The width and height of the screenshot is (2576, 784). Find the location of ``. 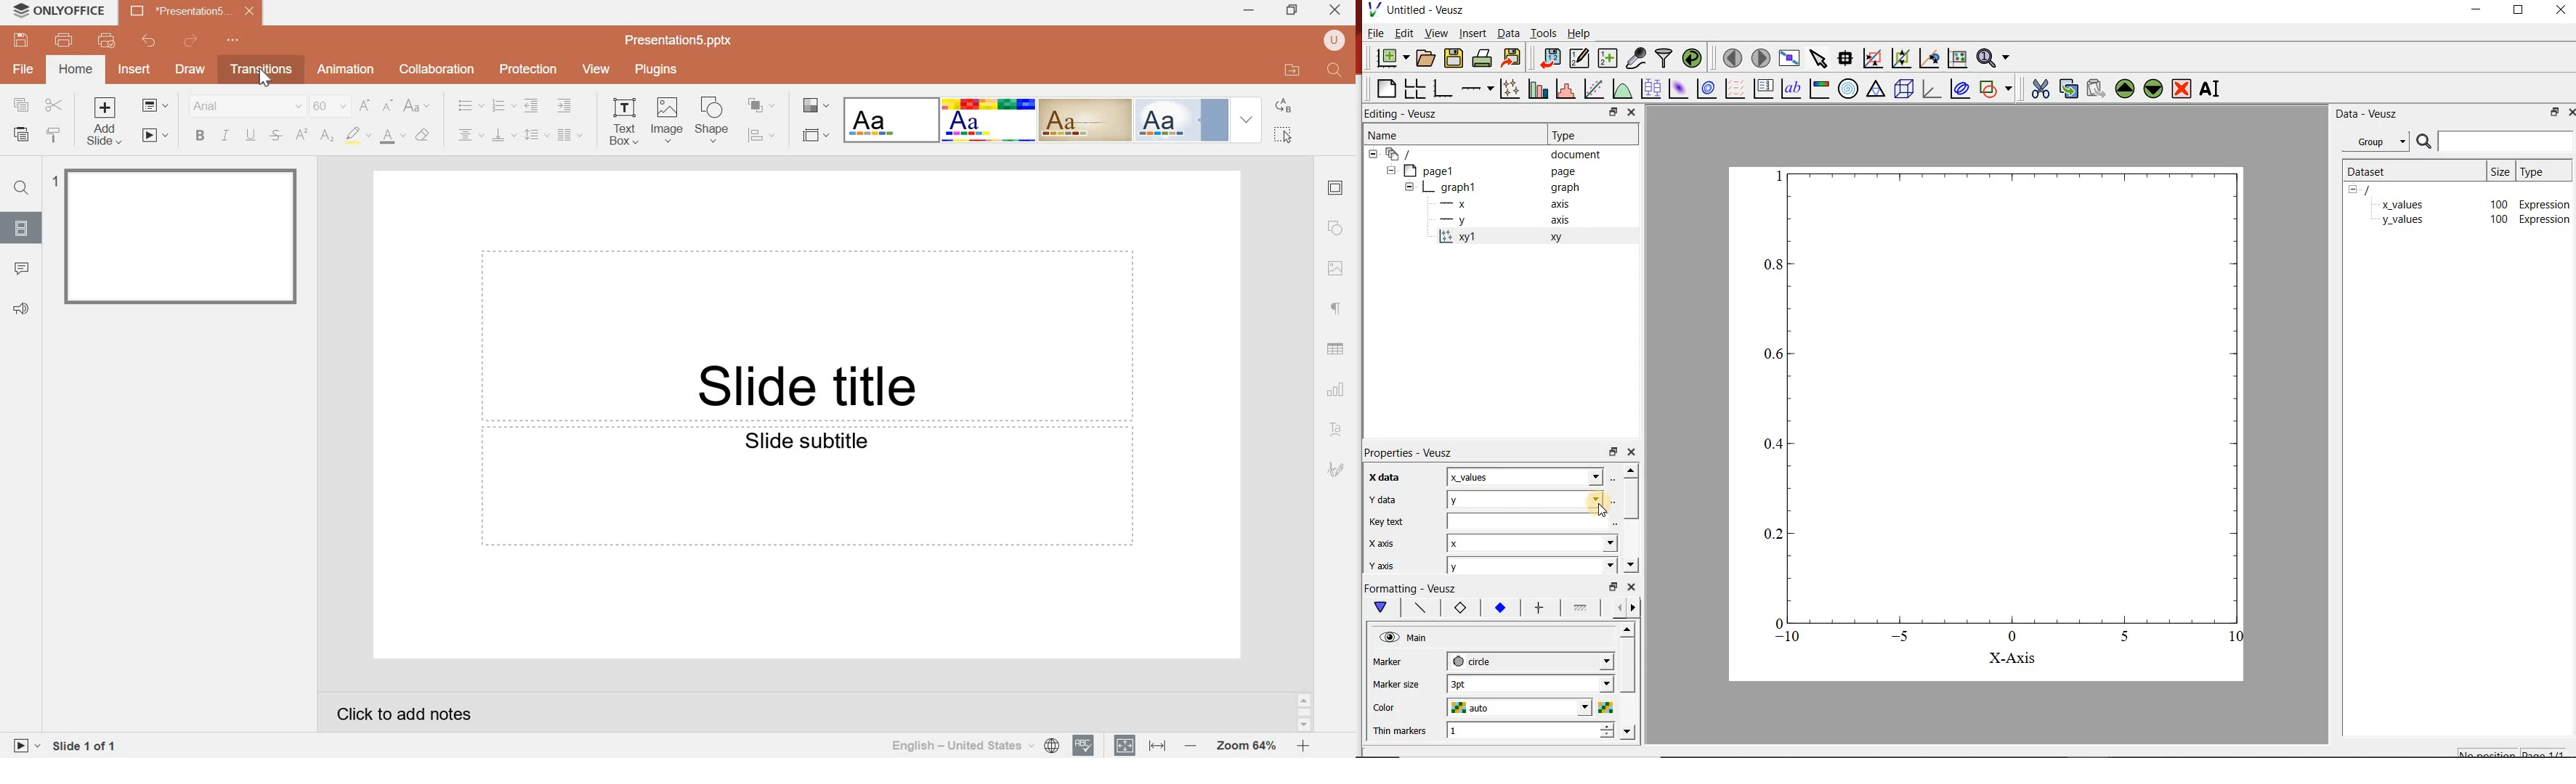

 is located at coordinates (483, 288).